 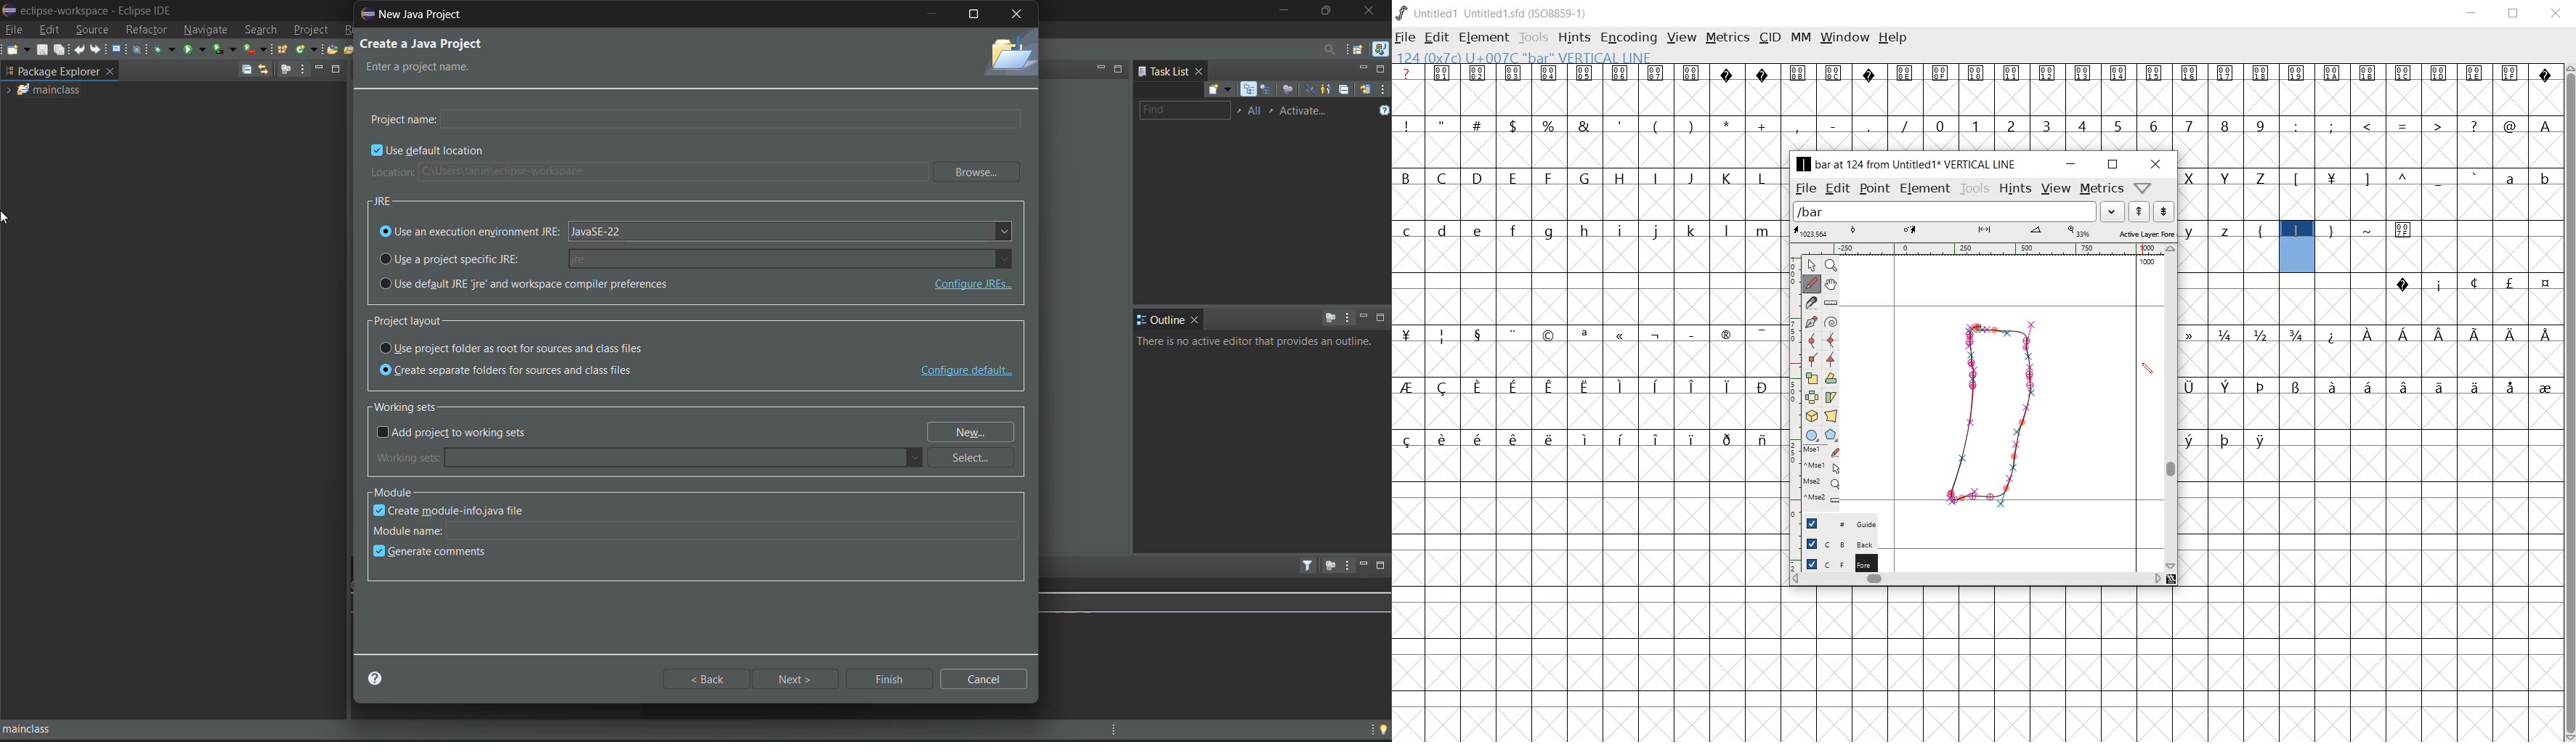 What do you see at coordinates (1728, 36) in the screenshot?
I see `metrics` at bounding box center [1728, 36].